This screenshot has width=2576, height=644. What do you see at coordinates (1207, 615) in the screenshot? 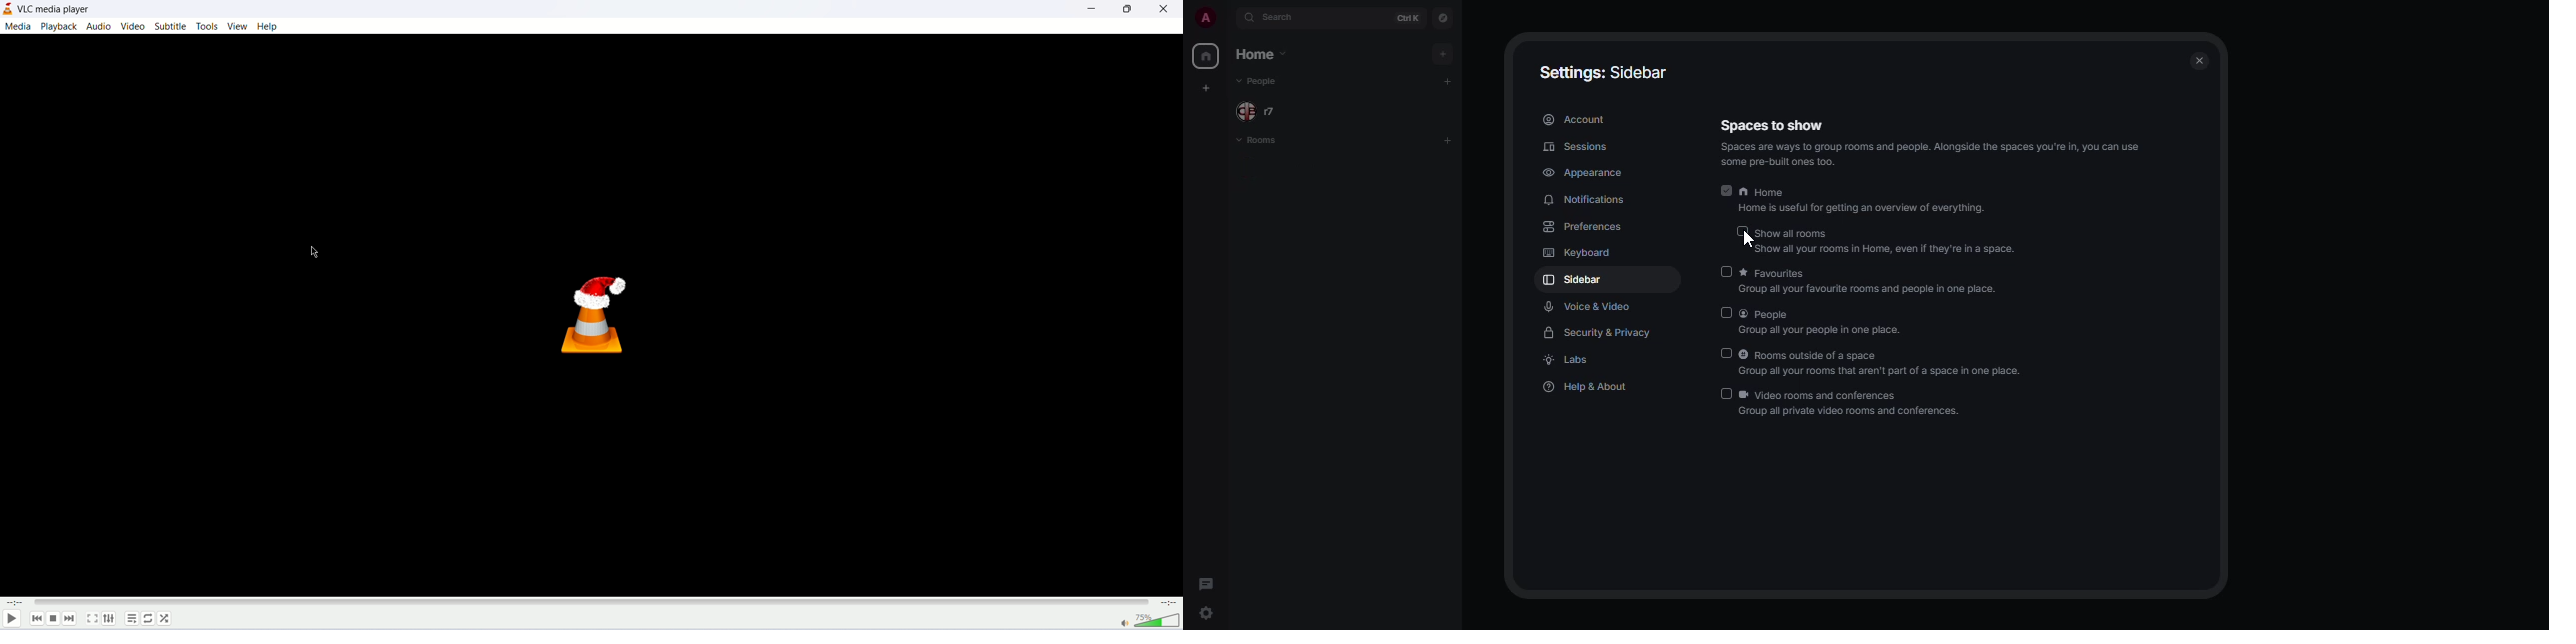
I see `quick settings` at bounding box center [1207, 615].